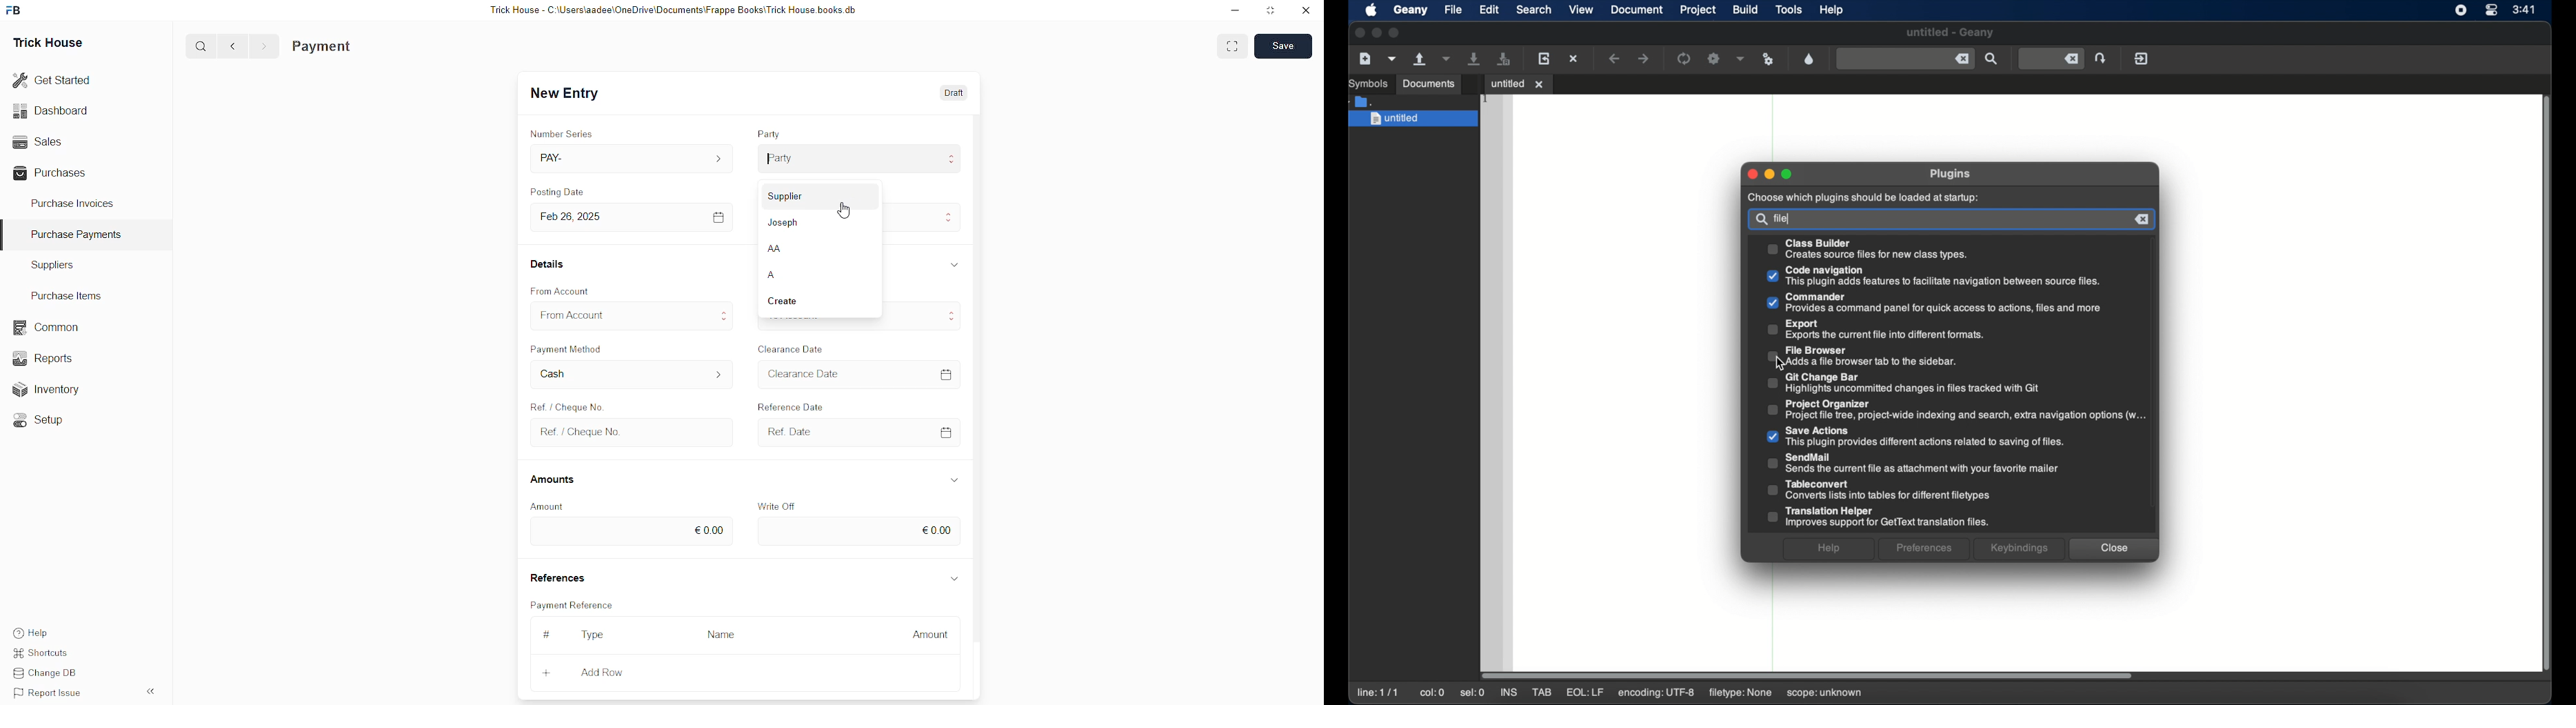 This screenshot has width=2576, height=728. Describe the element at coordinates (858, 532) in the screenshot. I see `€0.00` at that location.